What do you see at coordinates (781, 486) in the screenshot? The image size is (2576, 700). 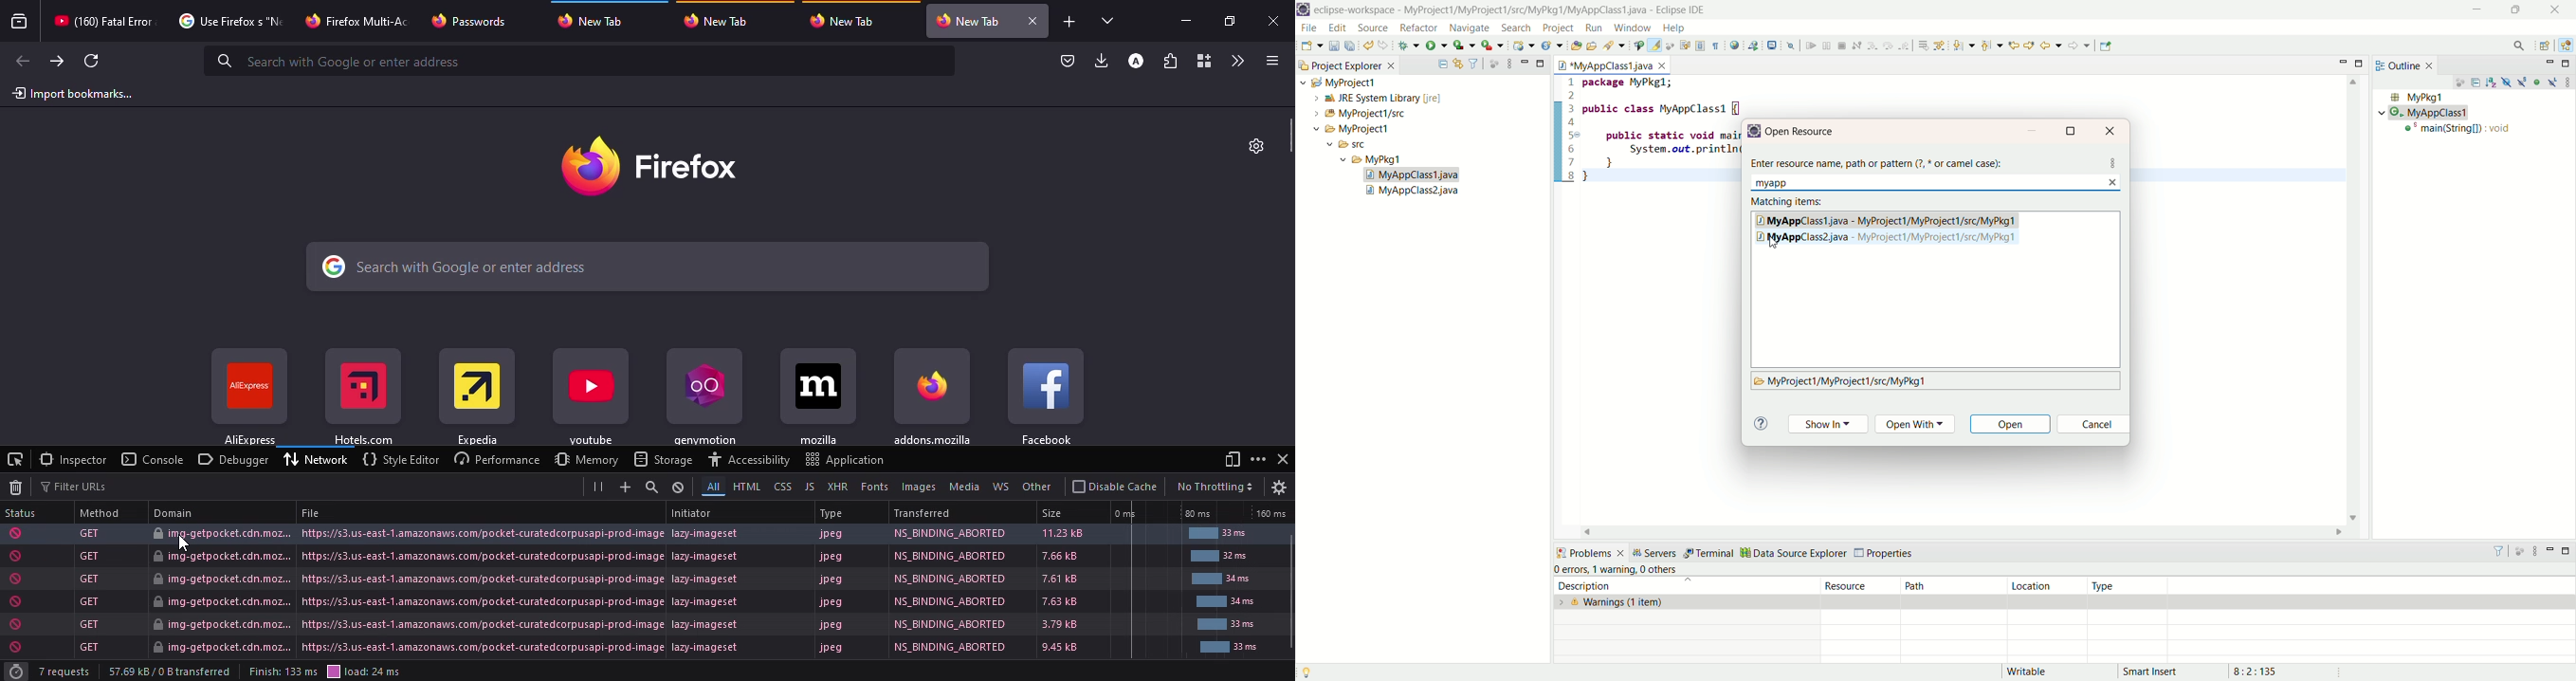 I see `css` at bounding box center [781, 486].